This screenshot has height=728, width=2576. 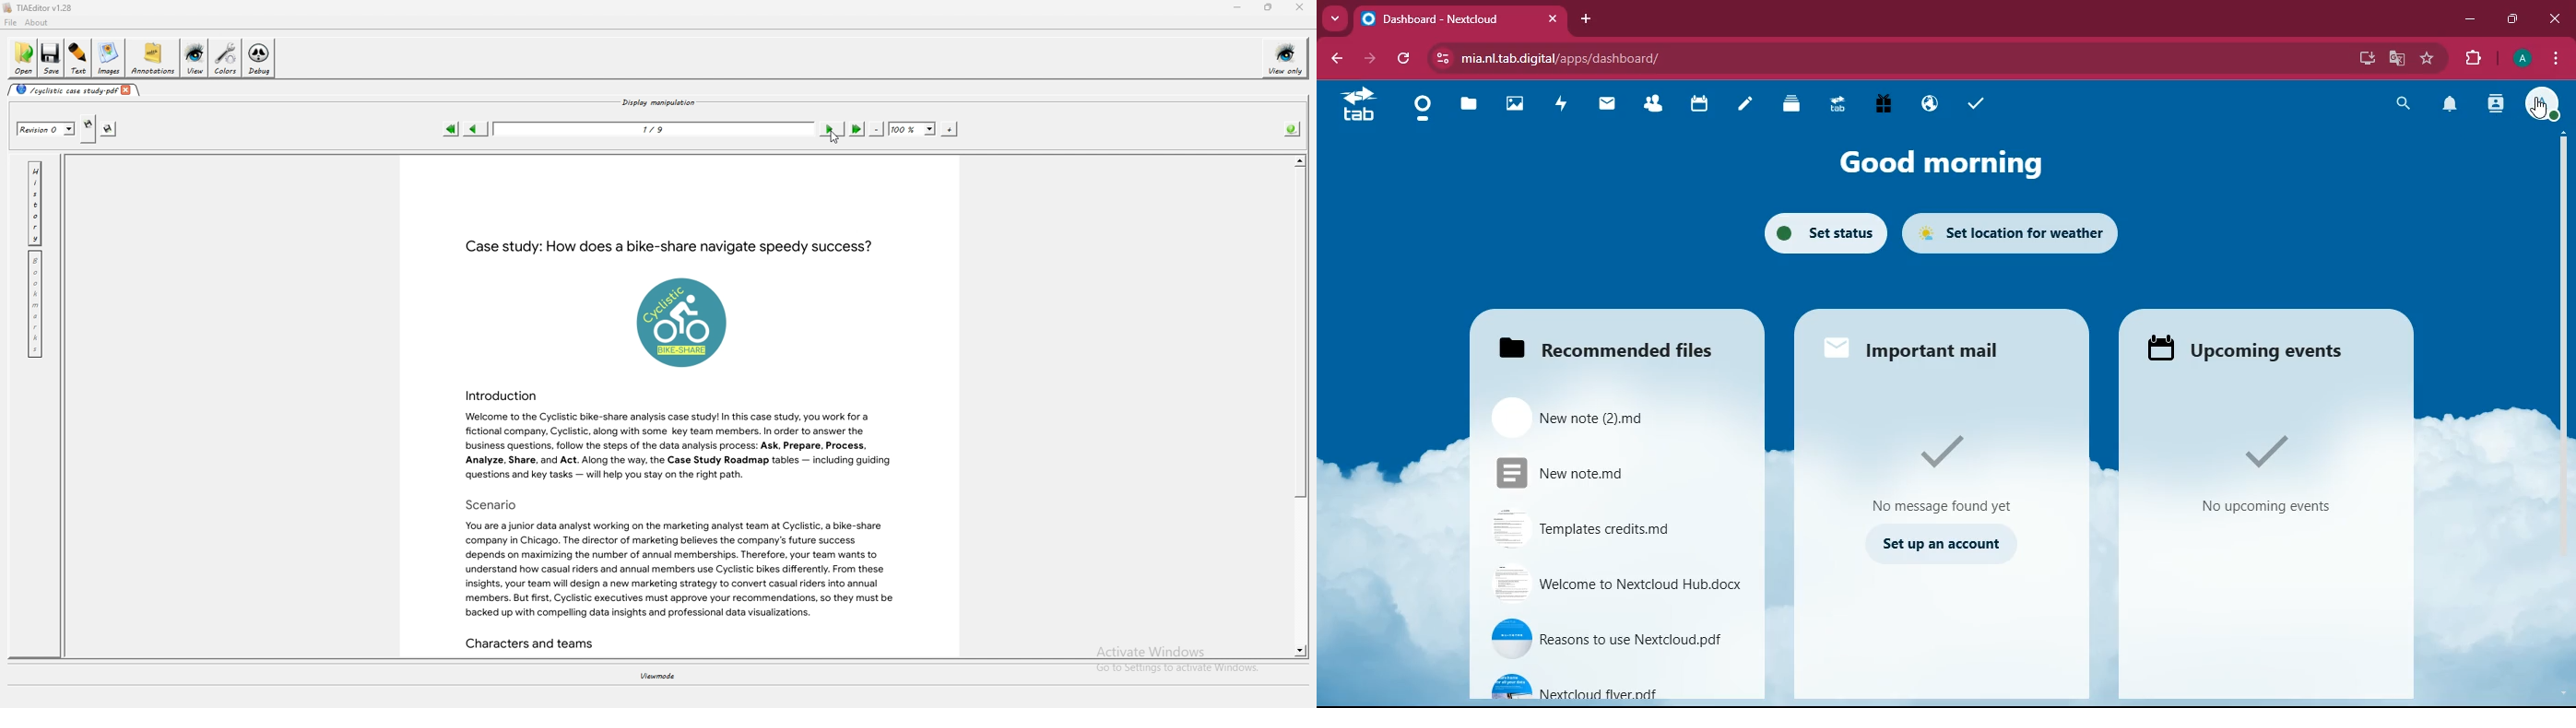 What do you see at coordinates (1941, 547) in the screenshot?
I see `set up and account` at bounding box center [1941, 547].